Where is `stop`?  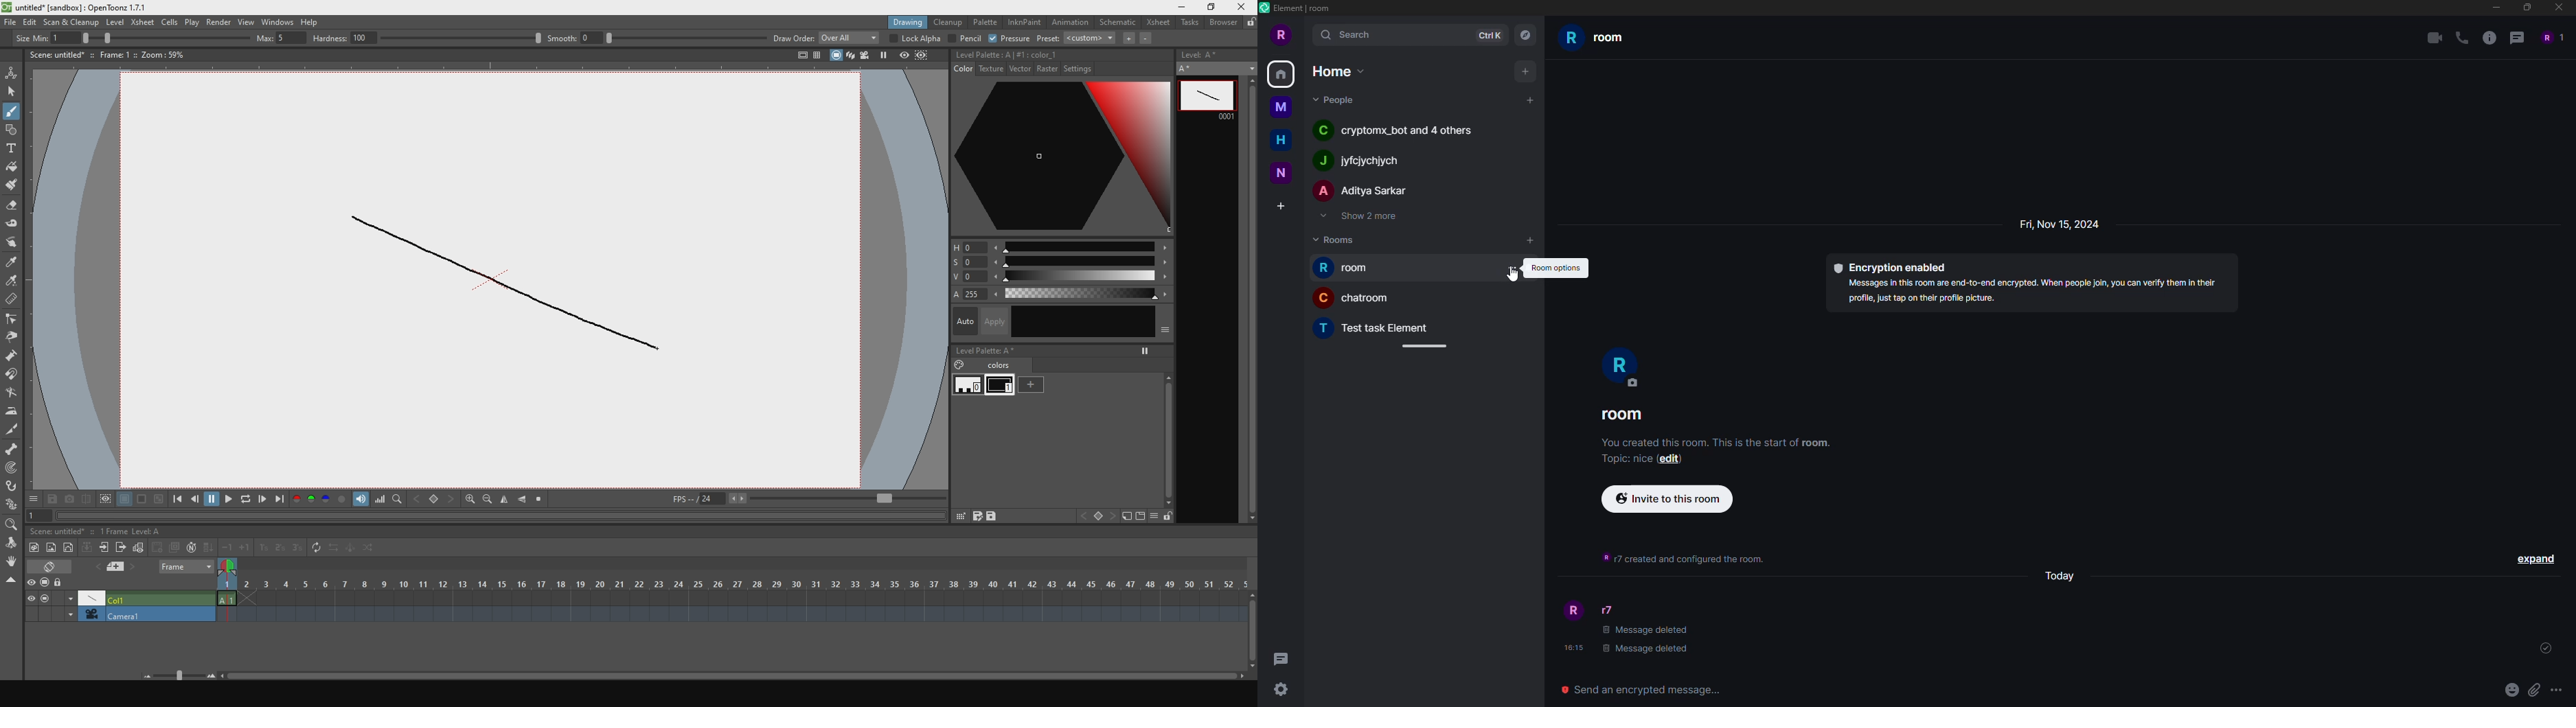
stop is located at coordinates (48, 597).